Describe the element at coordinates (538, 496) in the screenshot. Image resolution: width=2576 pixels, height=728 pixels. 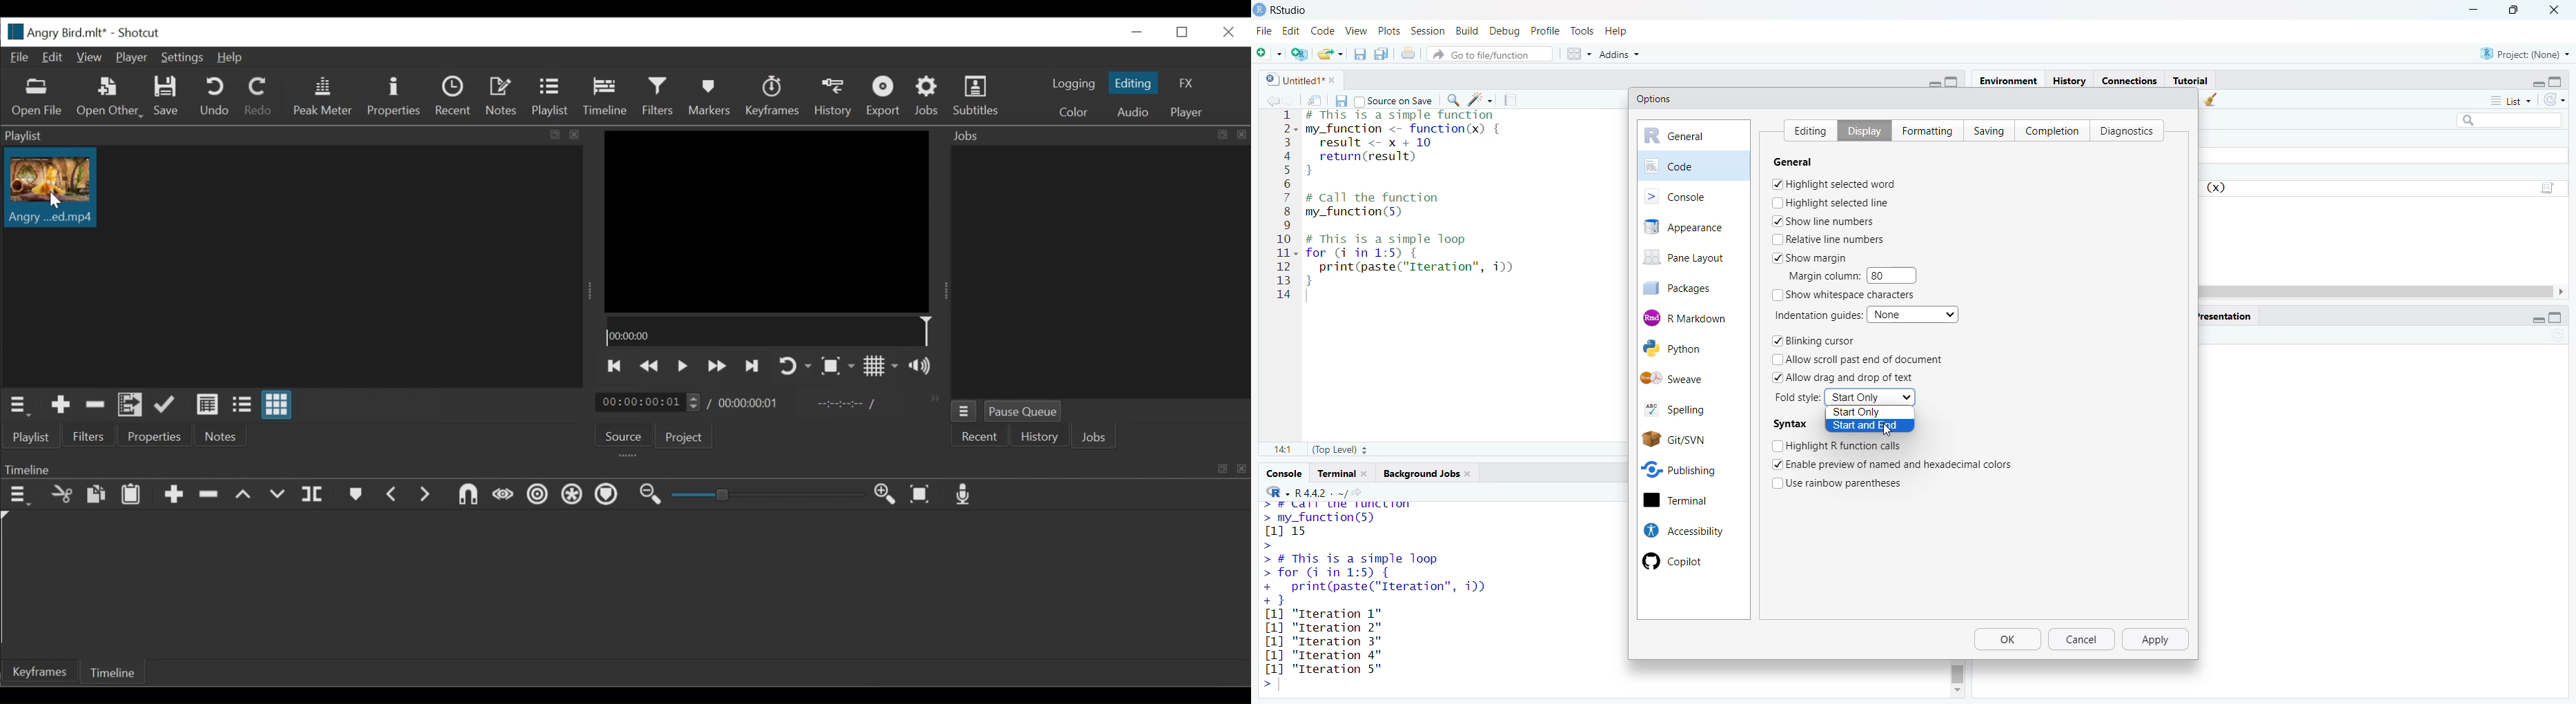
I see `Ripple` at that location.